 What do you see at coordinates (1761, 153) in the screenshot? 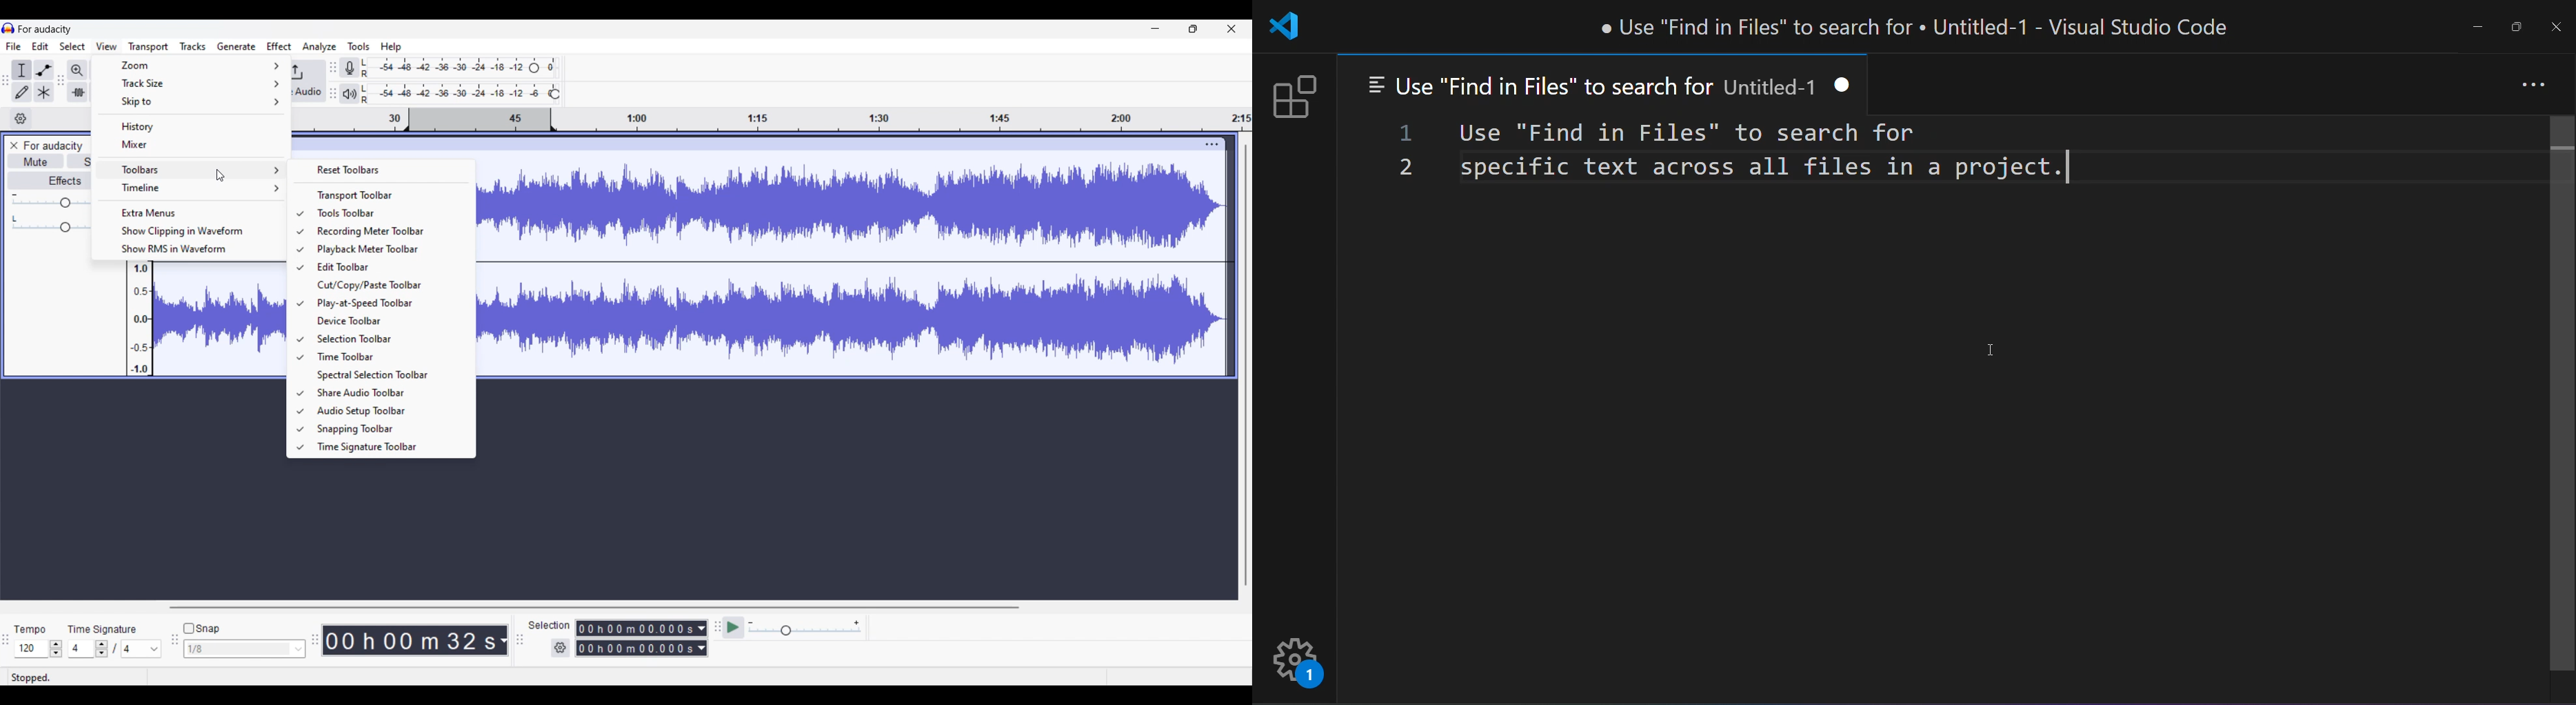
I see `Use "Find in Files" to search for specific text across all files in a project. ` at bounding box center [1761, 153].